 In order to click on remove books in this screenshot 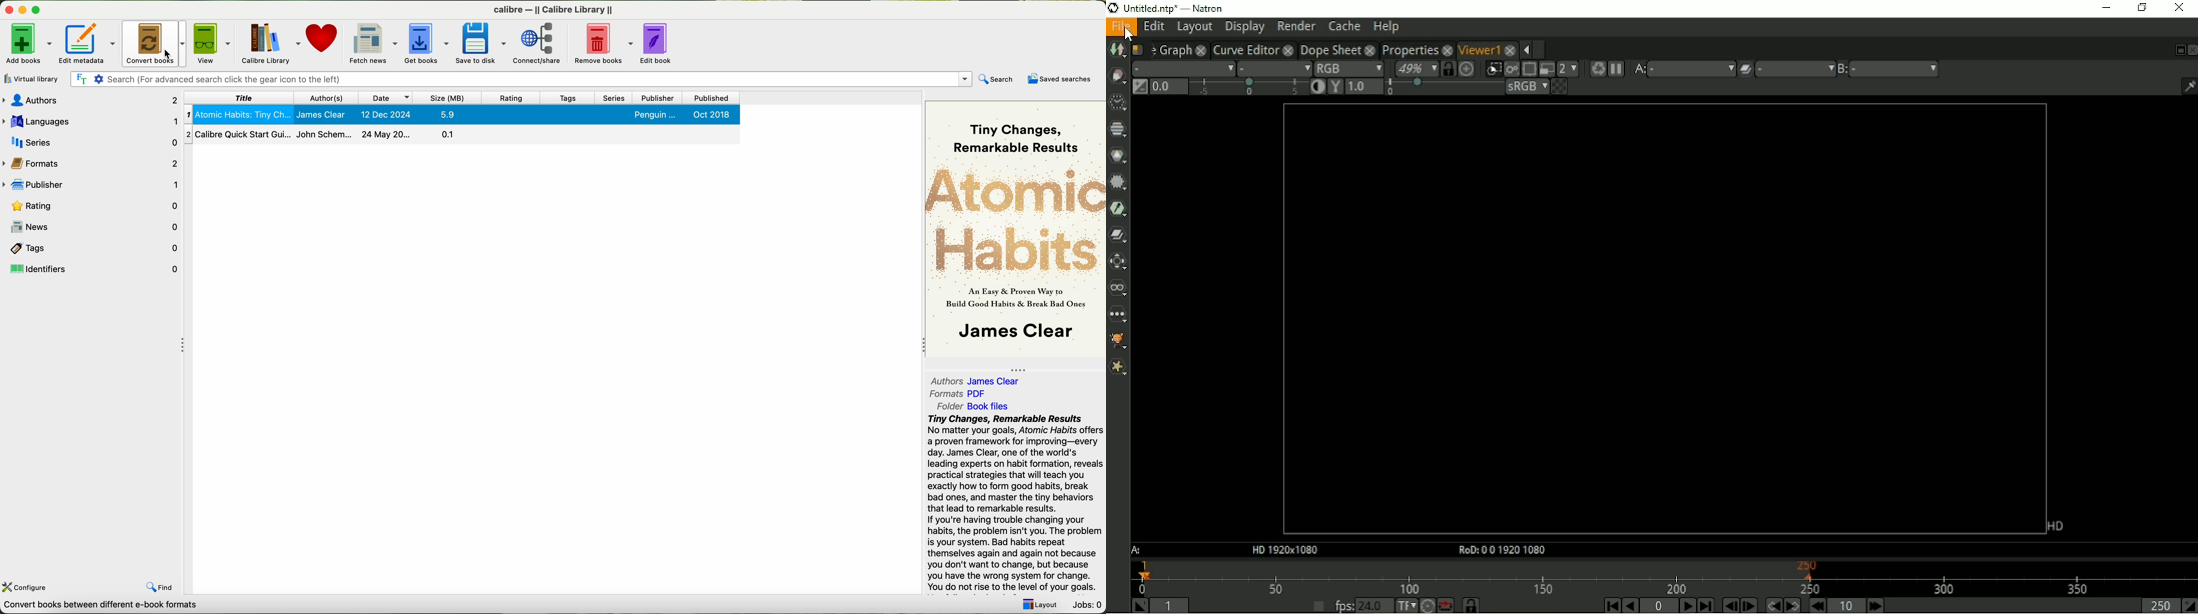, I will do `click(603, 43)`.